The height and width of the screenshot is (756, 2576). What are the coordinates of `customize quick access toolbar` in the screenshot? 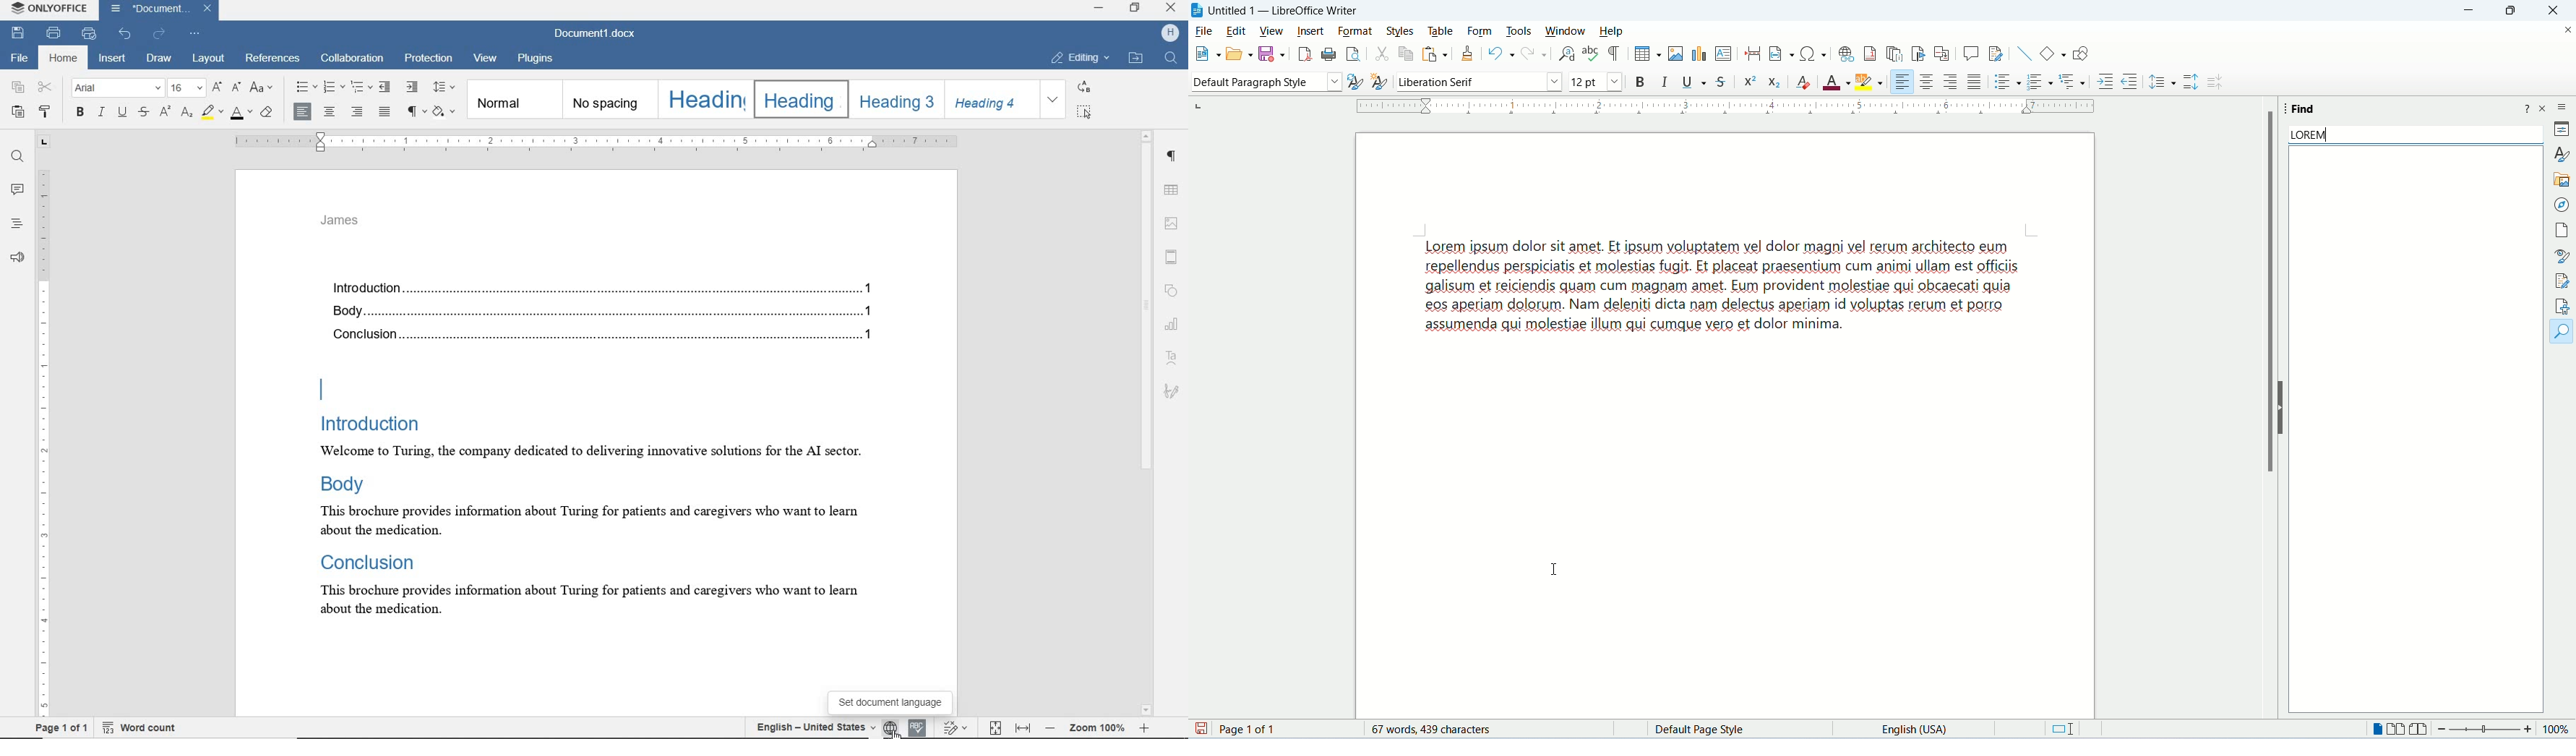 It's located at (195, 33).